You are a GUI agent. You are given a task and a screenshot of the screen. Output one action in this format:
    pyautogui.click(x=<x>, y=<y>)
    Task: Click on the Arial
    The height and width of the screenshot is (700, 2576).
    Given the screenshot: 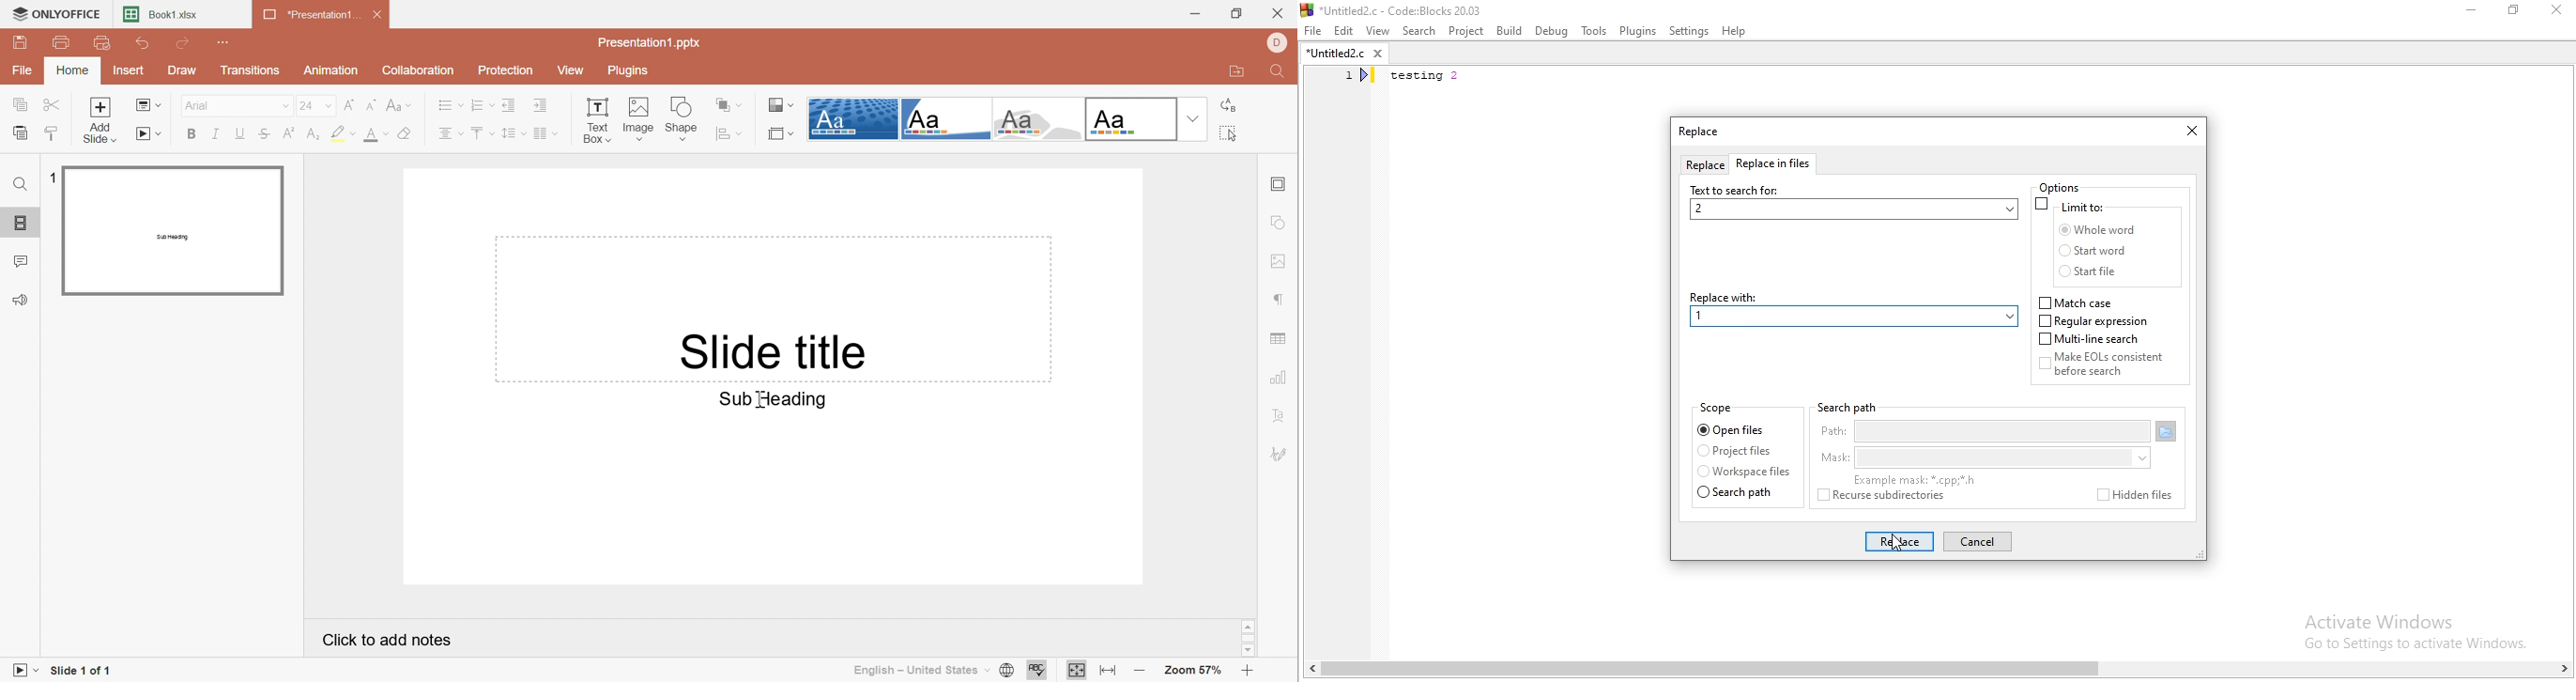 What is the action you would take?
    pyautogui.click(x=237, y=105)
    